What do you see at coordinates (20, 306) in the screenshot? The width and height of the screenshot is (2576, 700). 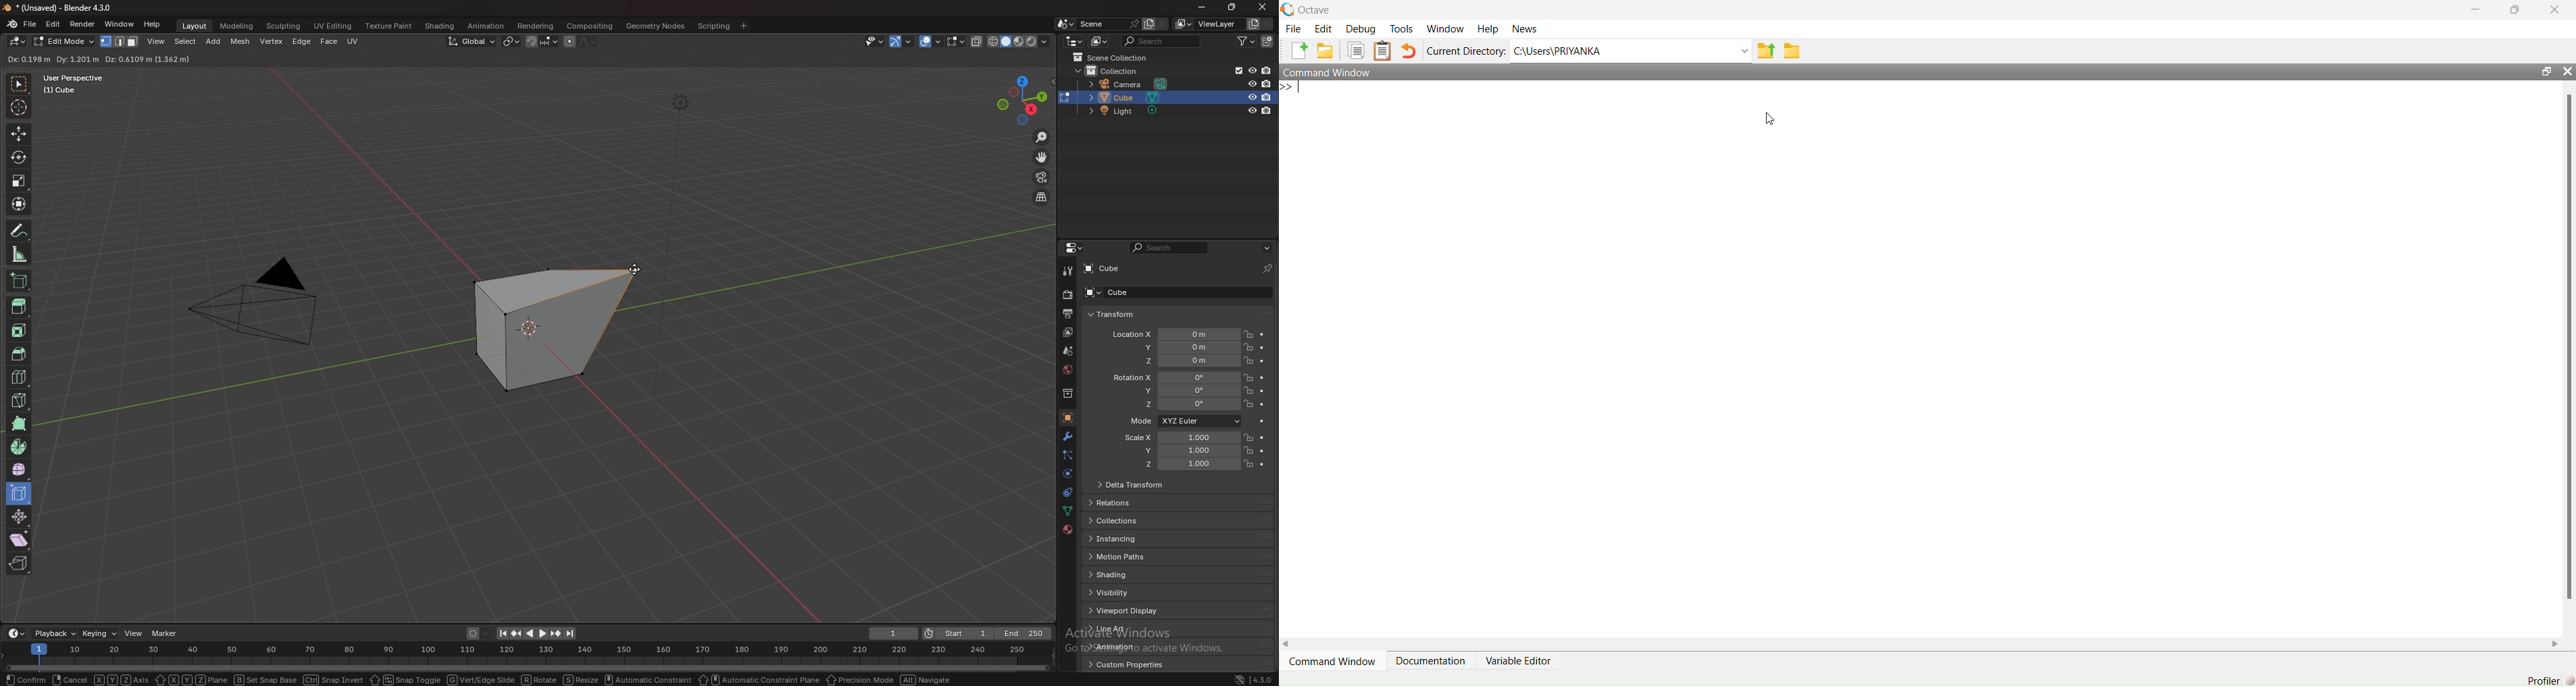 I see `extrude region` at bounding box center [20, 306].